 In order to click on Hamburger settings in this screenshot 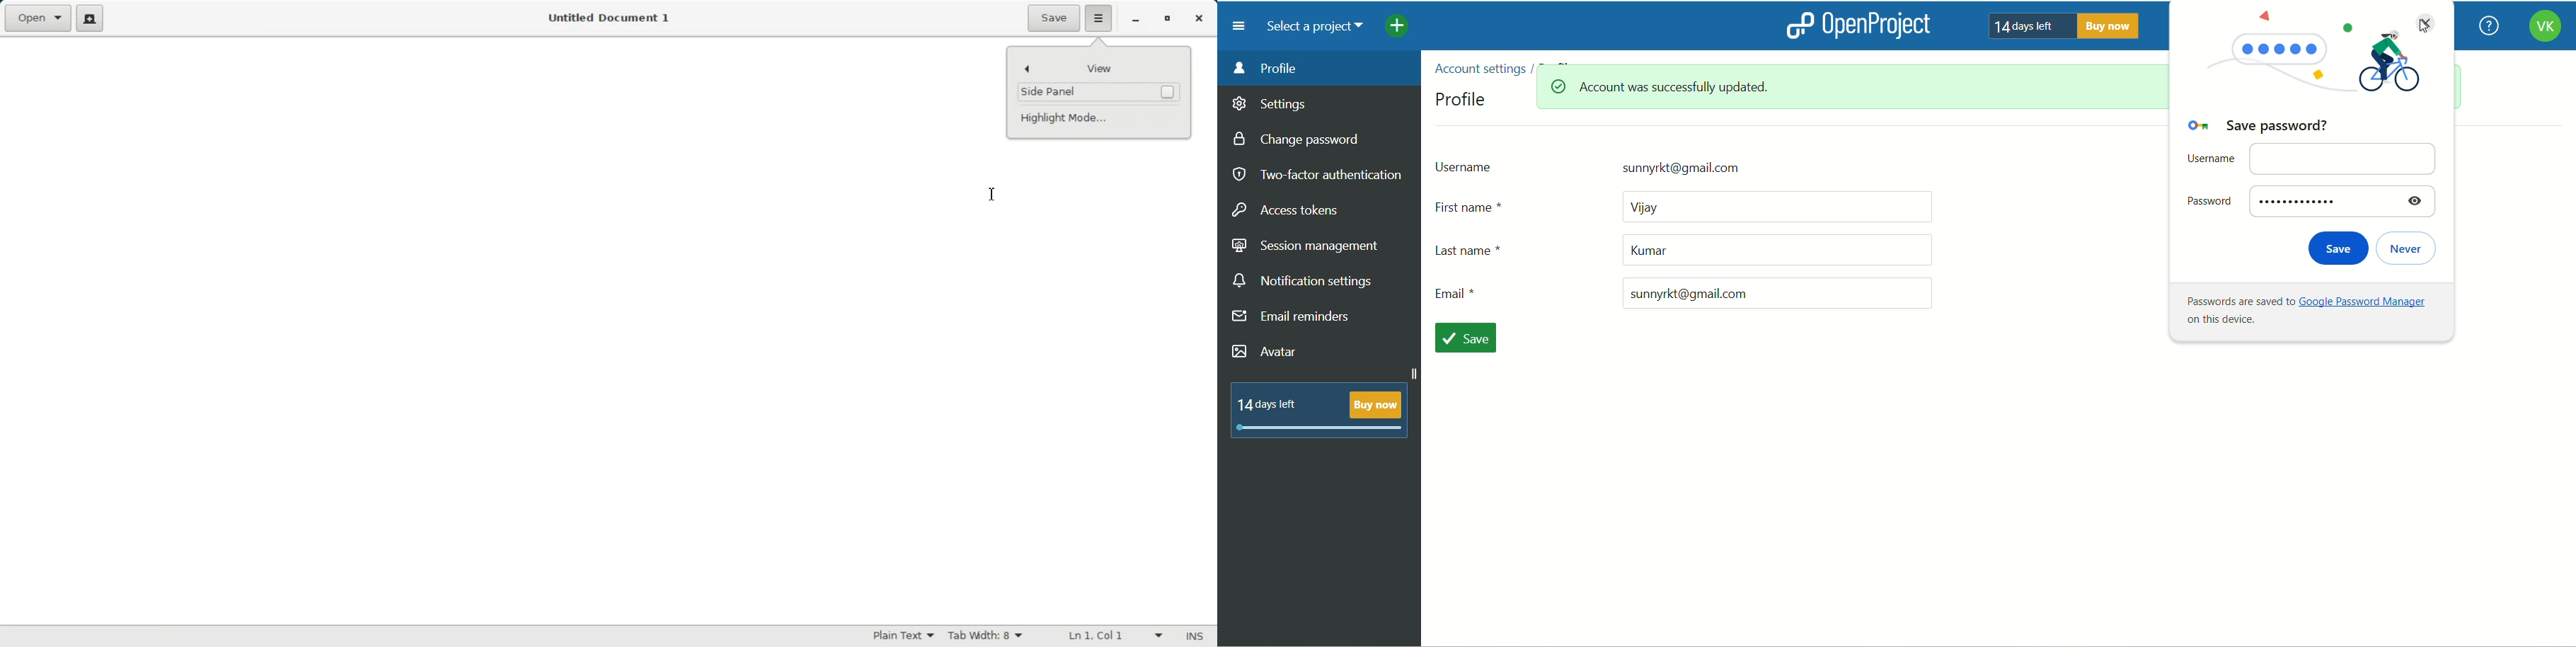, I will do `click(1100, 18)`.